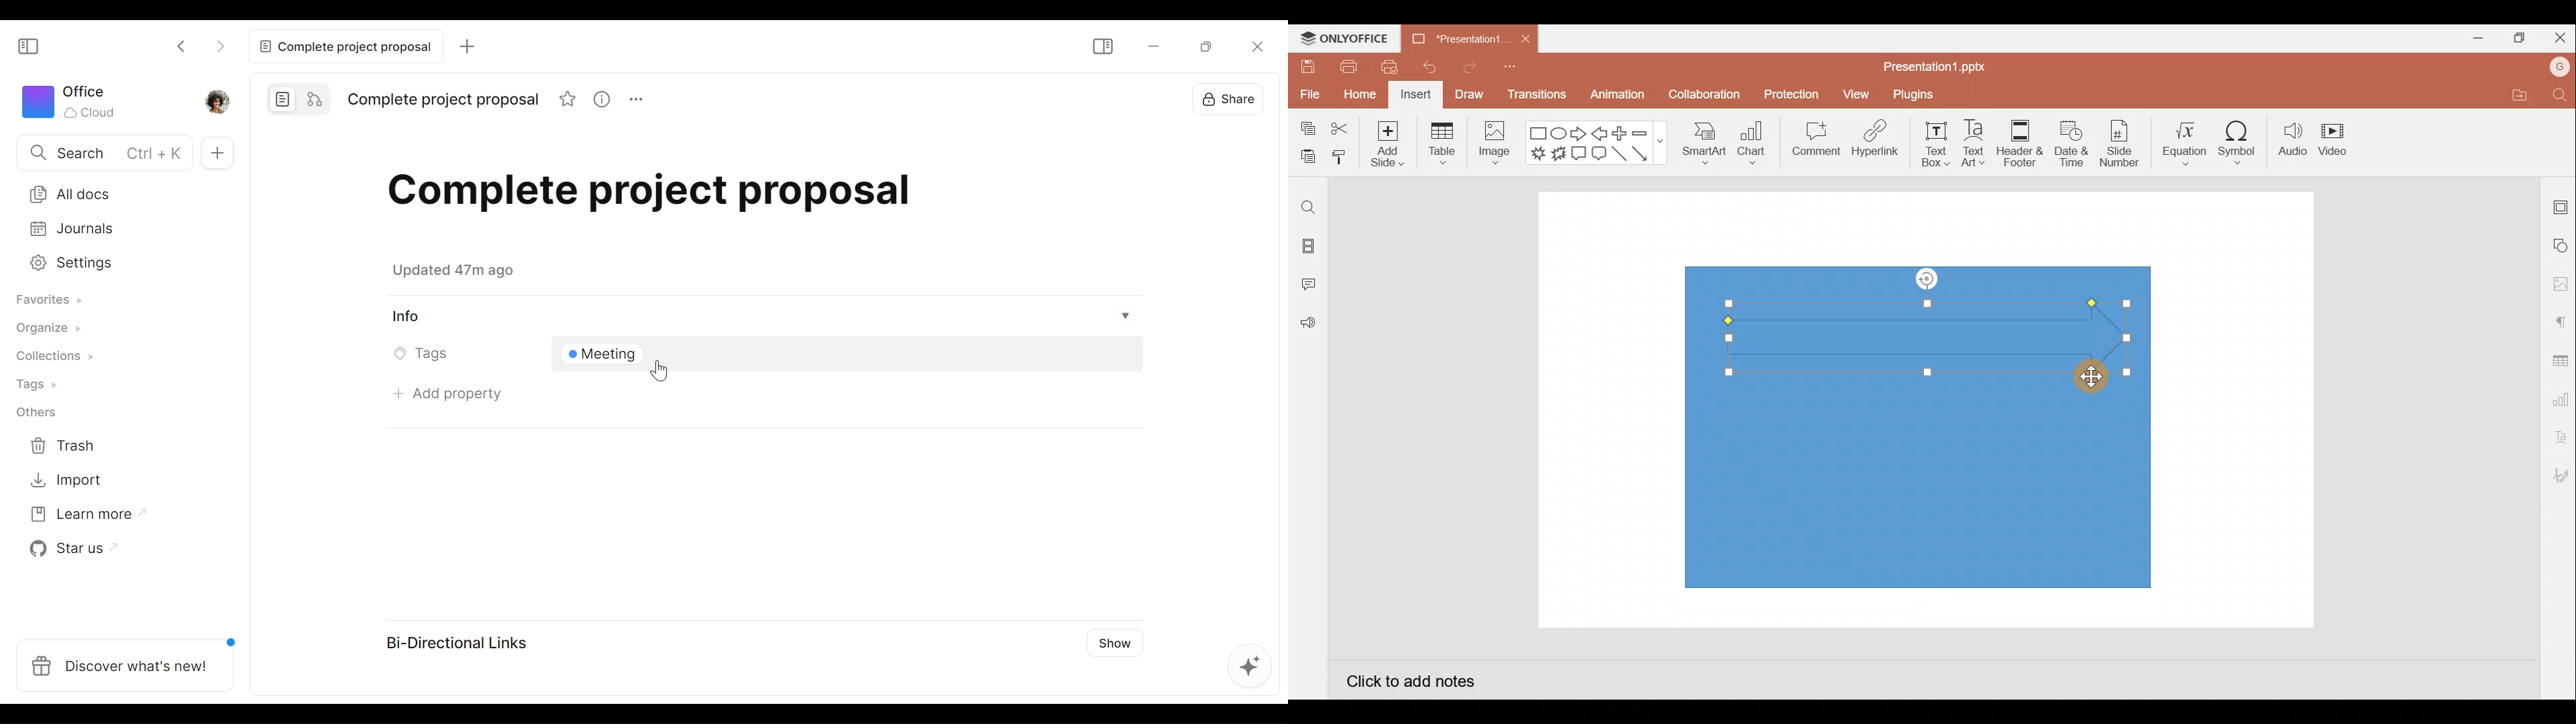 This screenshot has height=728, width=2576. What do you see at coordinates (1601, 133) in the screenshot?
I see `Left arrow` at bounding box center [1601, 133].